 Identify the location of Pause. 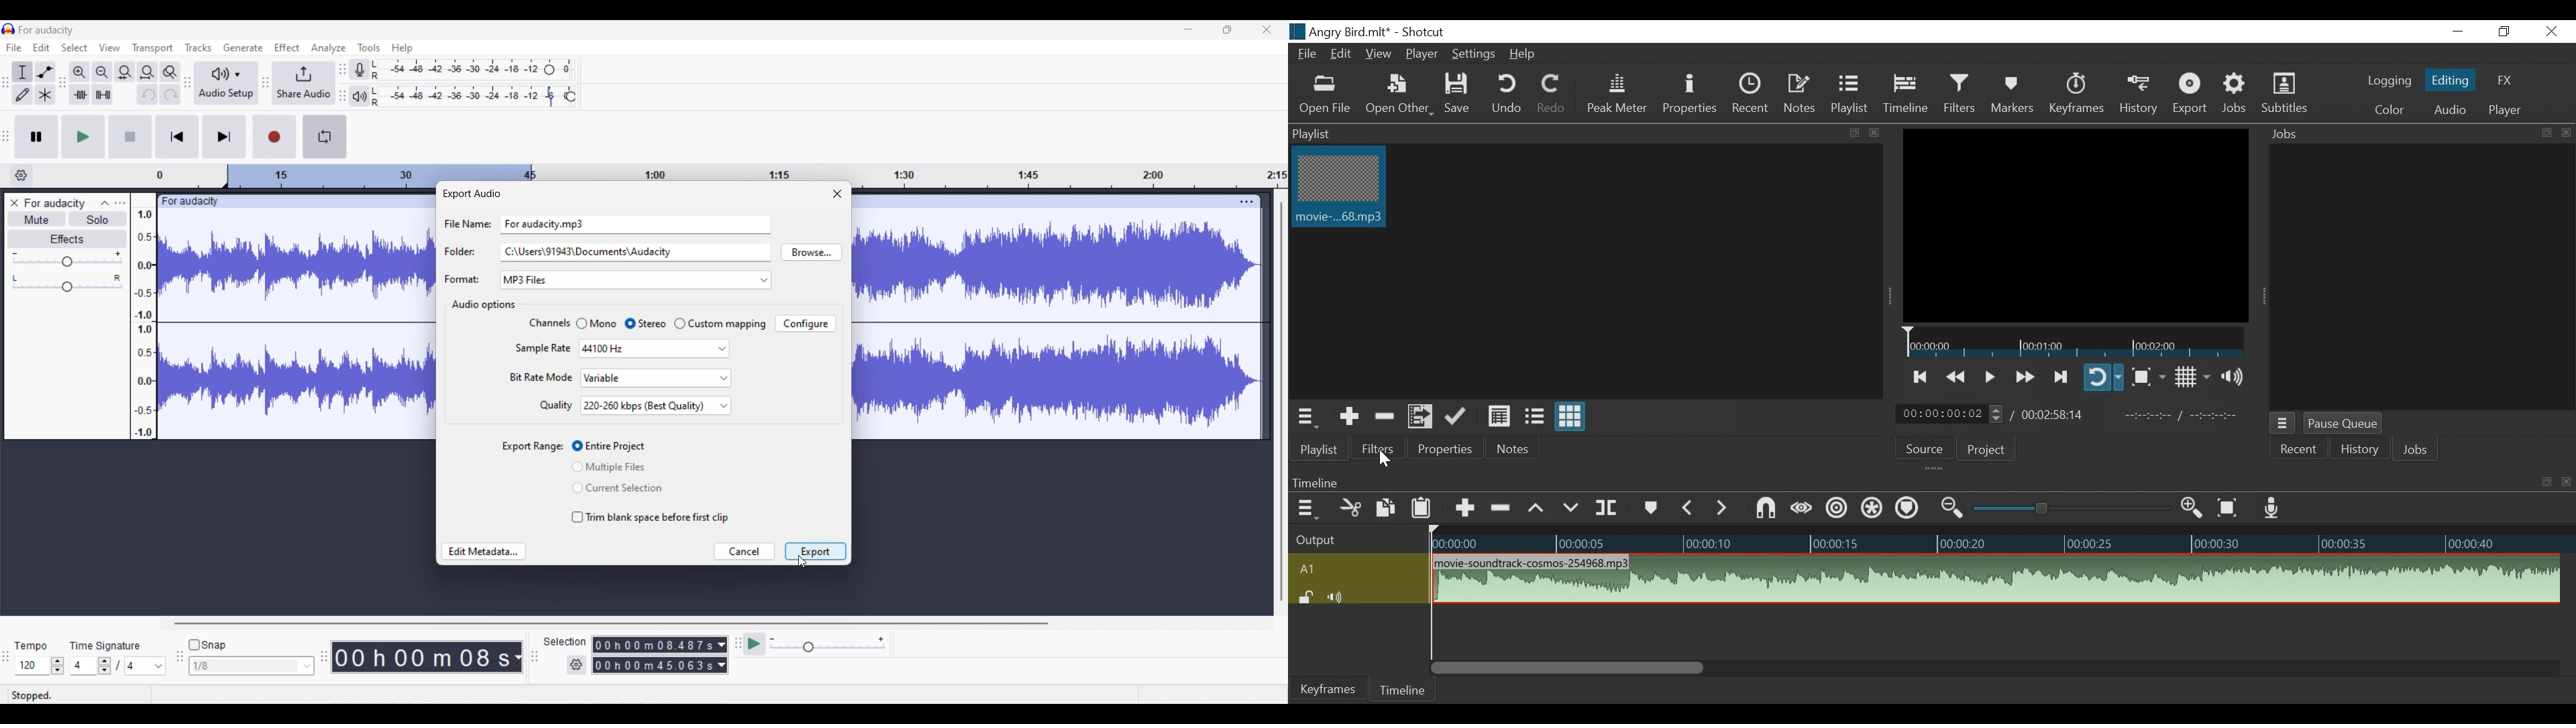
(36, 137).